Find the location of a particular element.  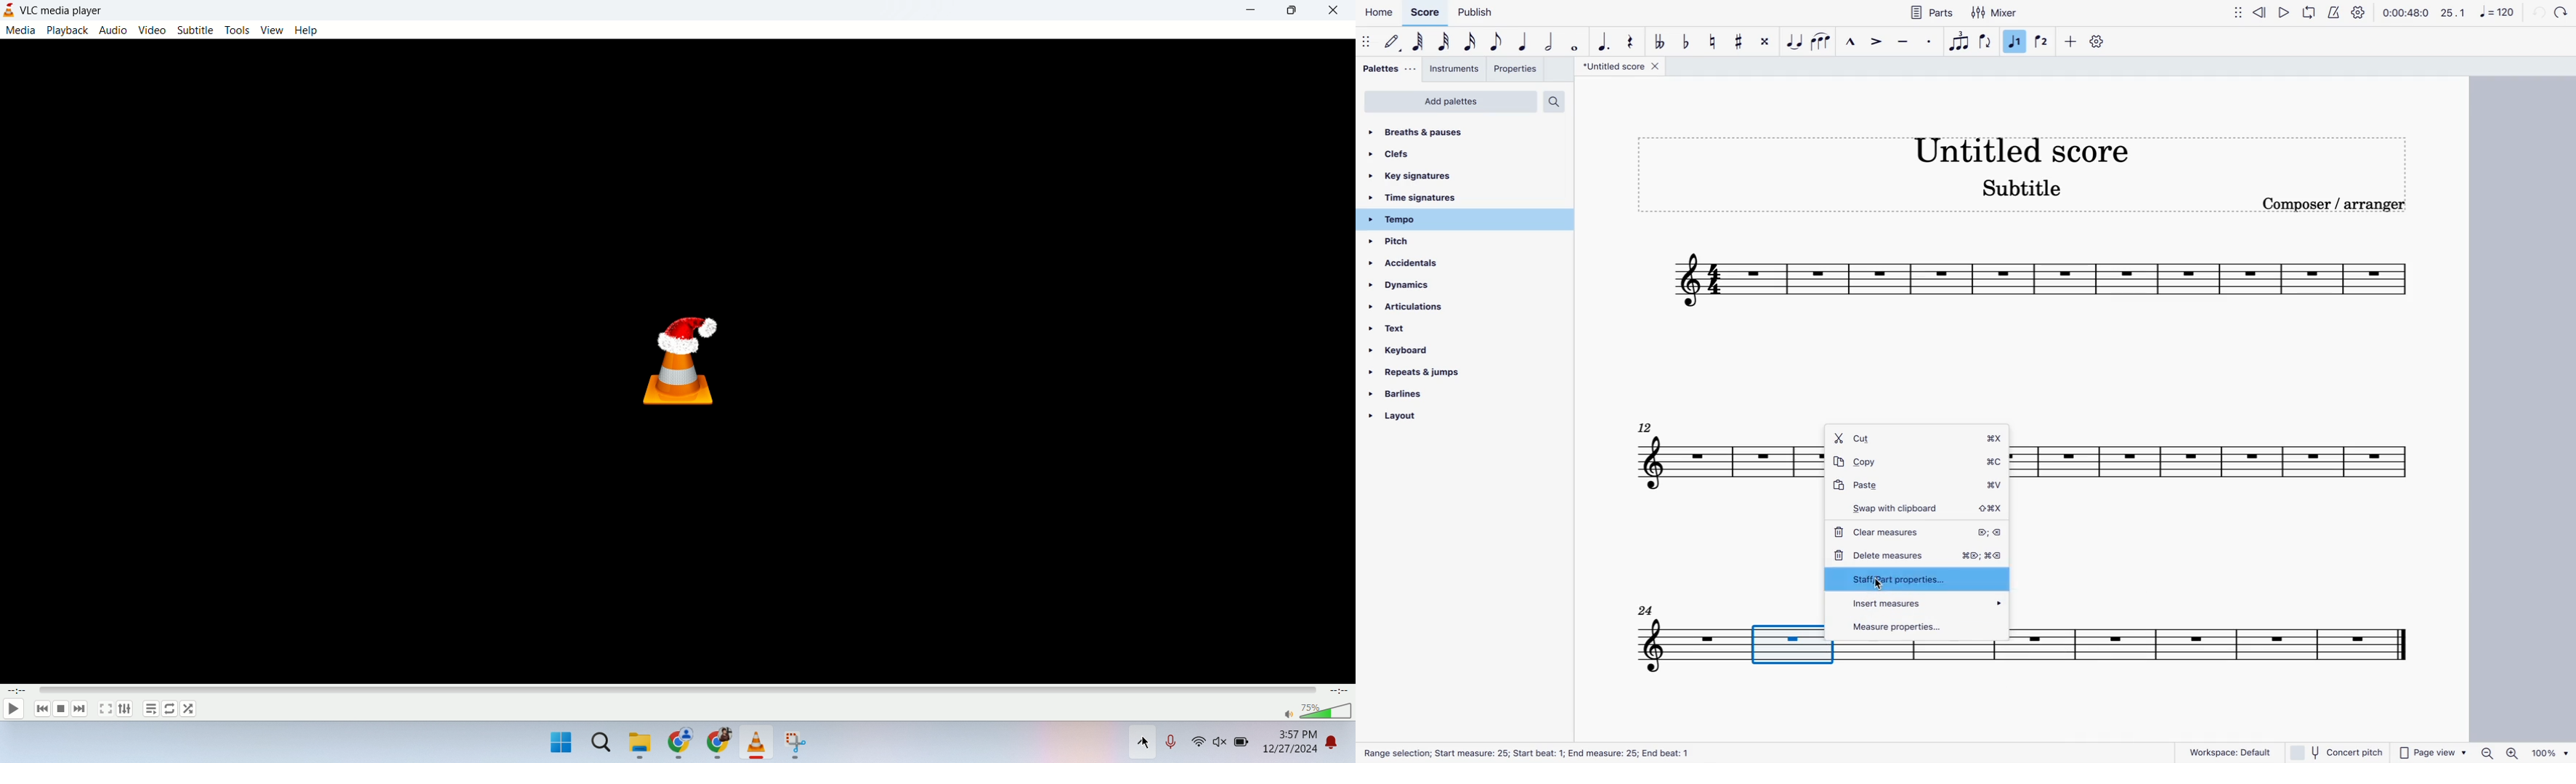

more is located at coordinates (2072, 42).